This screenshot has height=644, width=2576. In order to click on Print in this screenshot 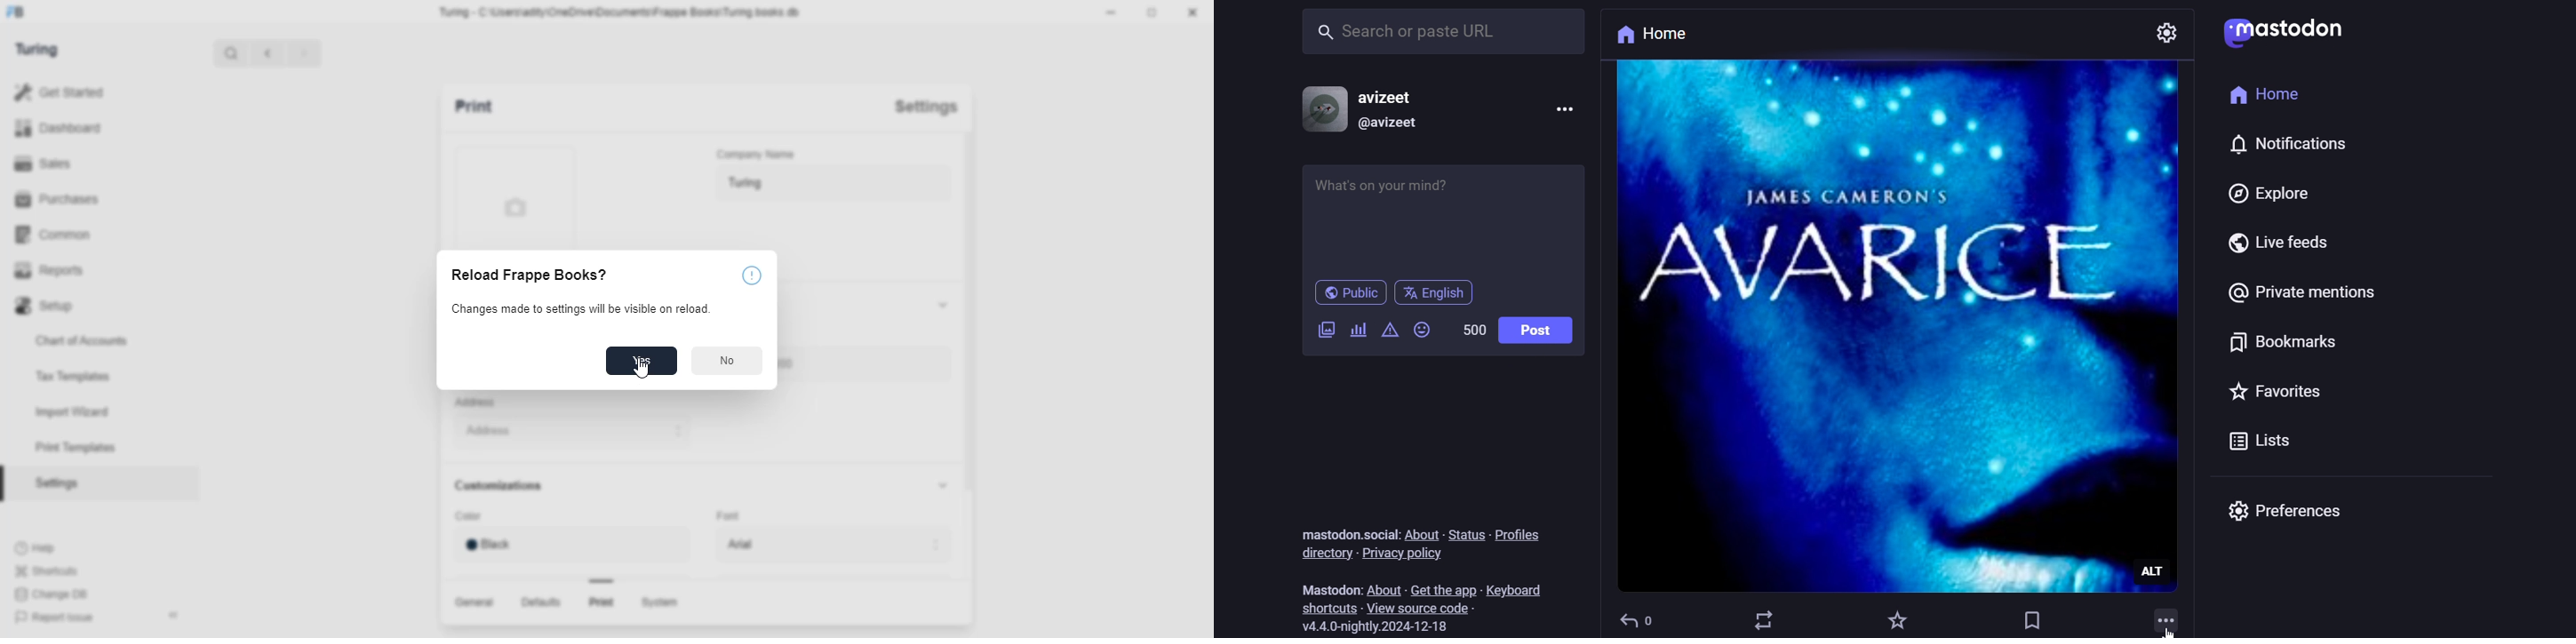, I will do `click(598, 604)`.